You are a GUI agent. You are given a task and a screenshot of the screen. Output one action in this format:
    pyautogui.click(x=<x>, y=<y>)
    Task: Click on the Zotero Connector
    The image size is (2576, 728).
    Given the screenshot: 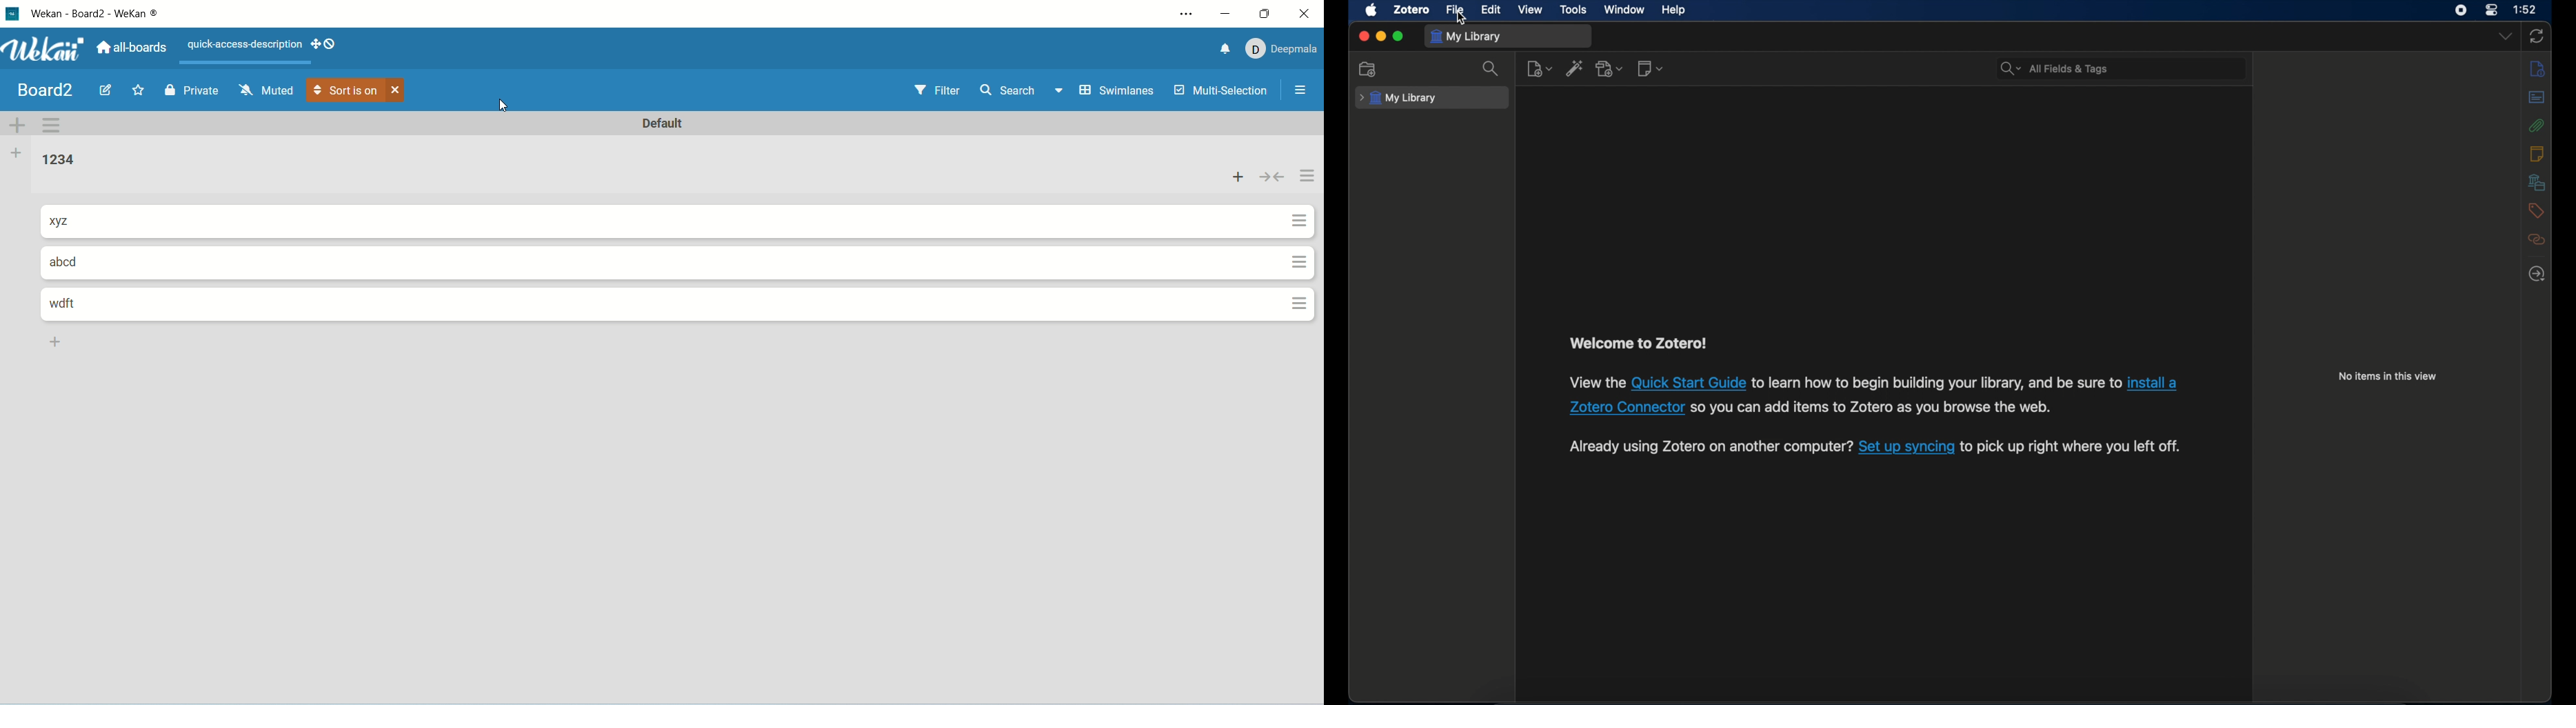 What is the action you would take?
    pyautogui.click(x=1627, y=407)
    